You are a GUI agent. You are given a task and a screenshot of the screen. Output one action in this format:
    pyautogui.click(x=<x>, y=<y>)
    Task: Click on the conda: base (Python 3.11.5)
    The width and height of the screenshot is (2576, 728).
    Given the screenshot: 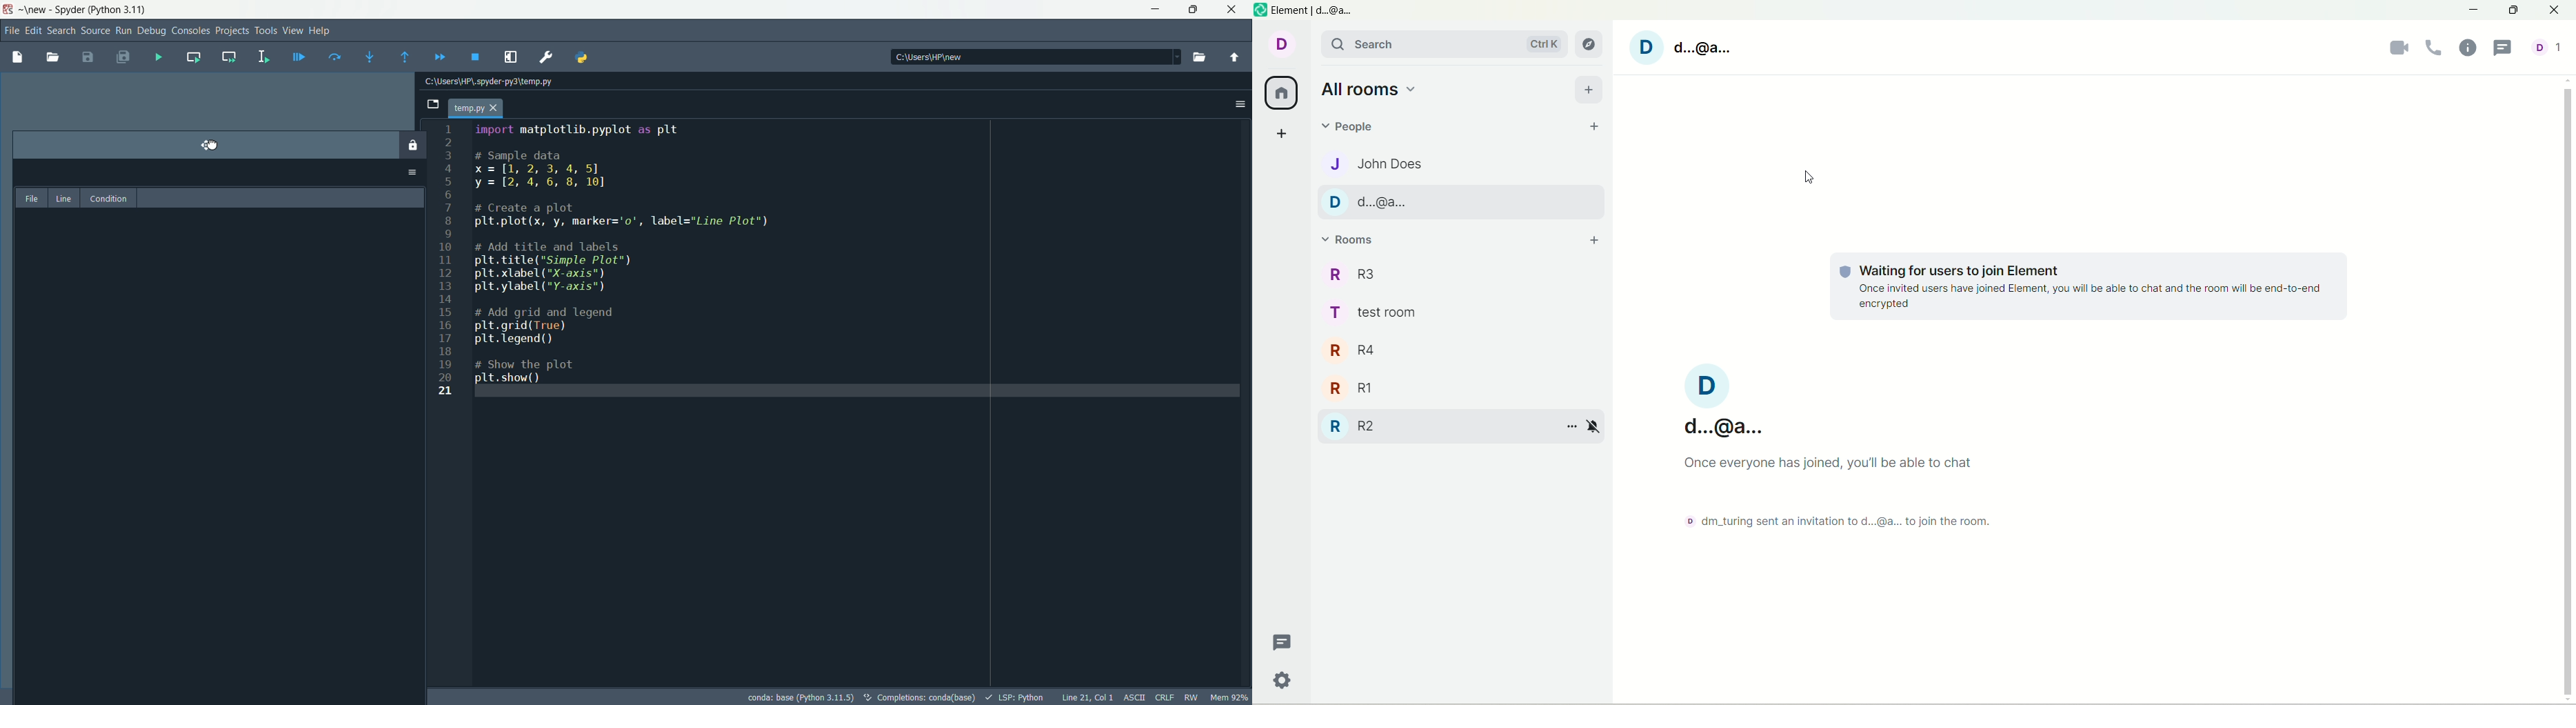 What is the action you would take?
    pyautogui.click(x=801, y=696)
    